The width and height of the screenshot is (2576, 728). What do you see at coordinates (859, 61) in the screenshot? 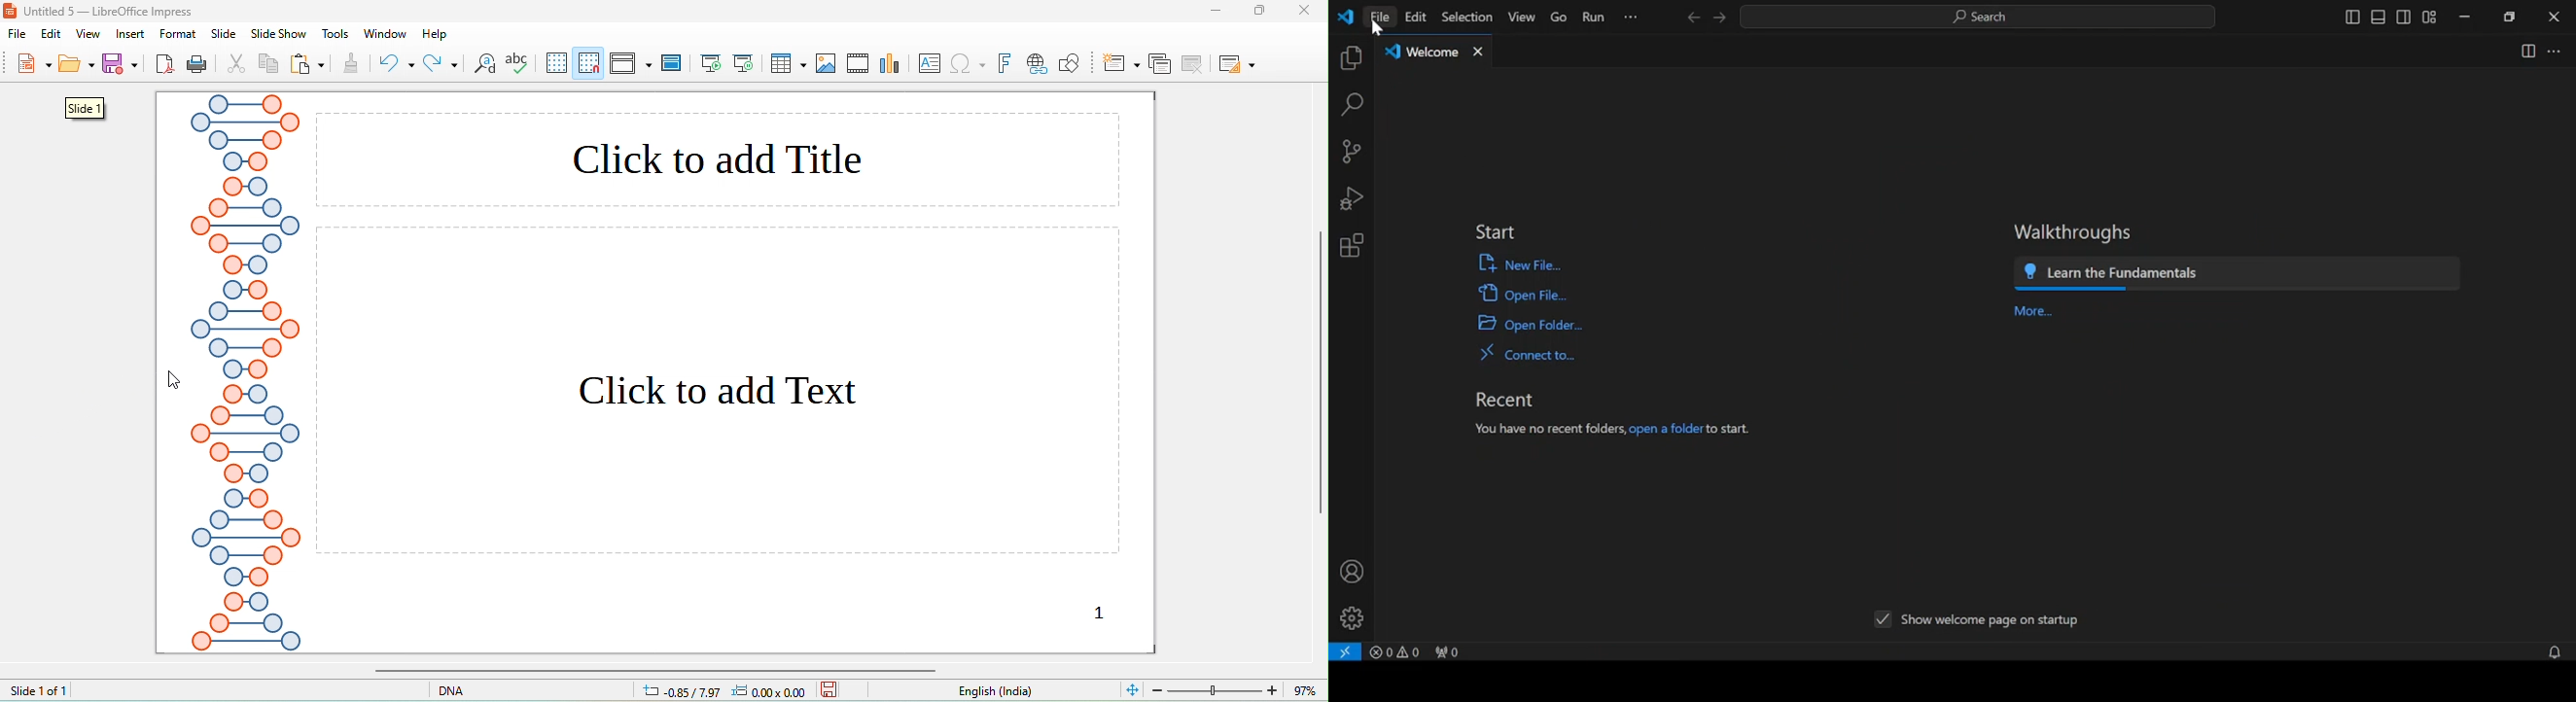
I see `media` at bounding box center [859, 61].